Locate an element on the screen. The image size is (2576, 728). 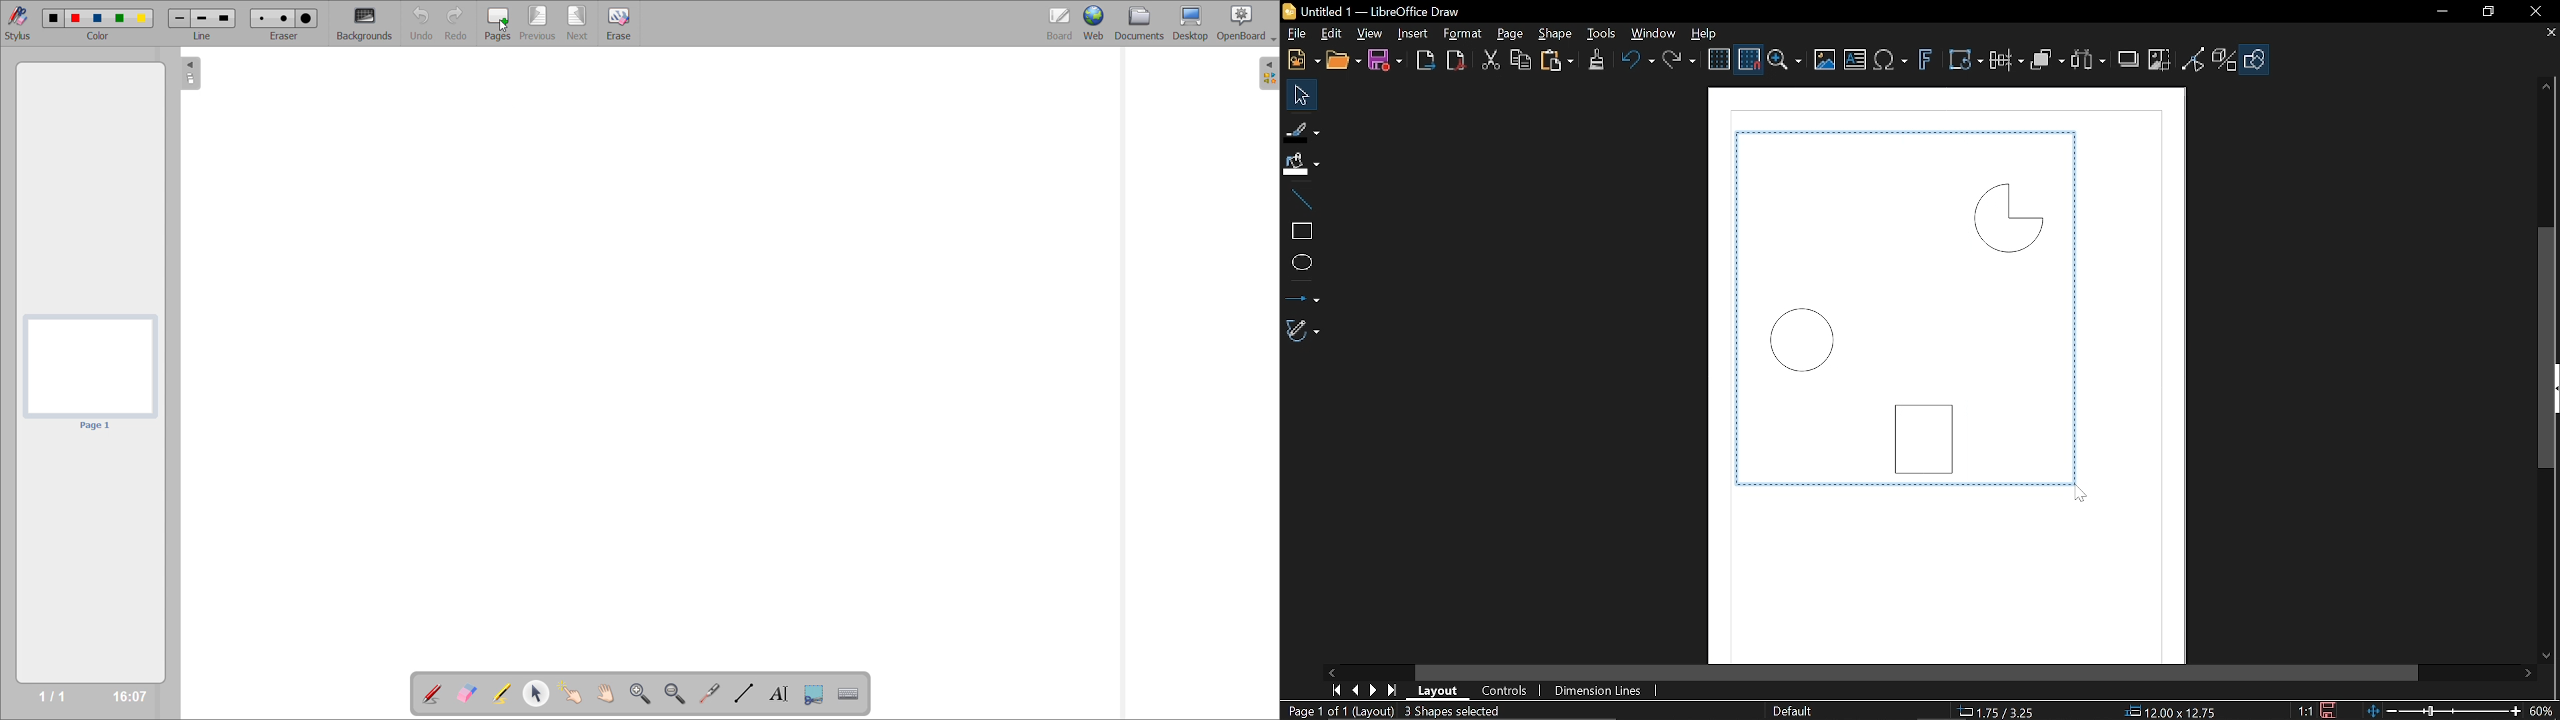
highlight is located at coordinates (501, 694).